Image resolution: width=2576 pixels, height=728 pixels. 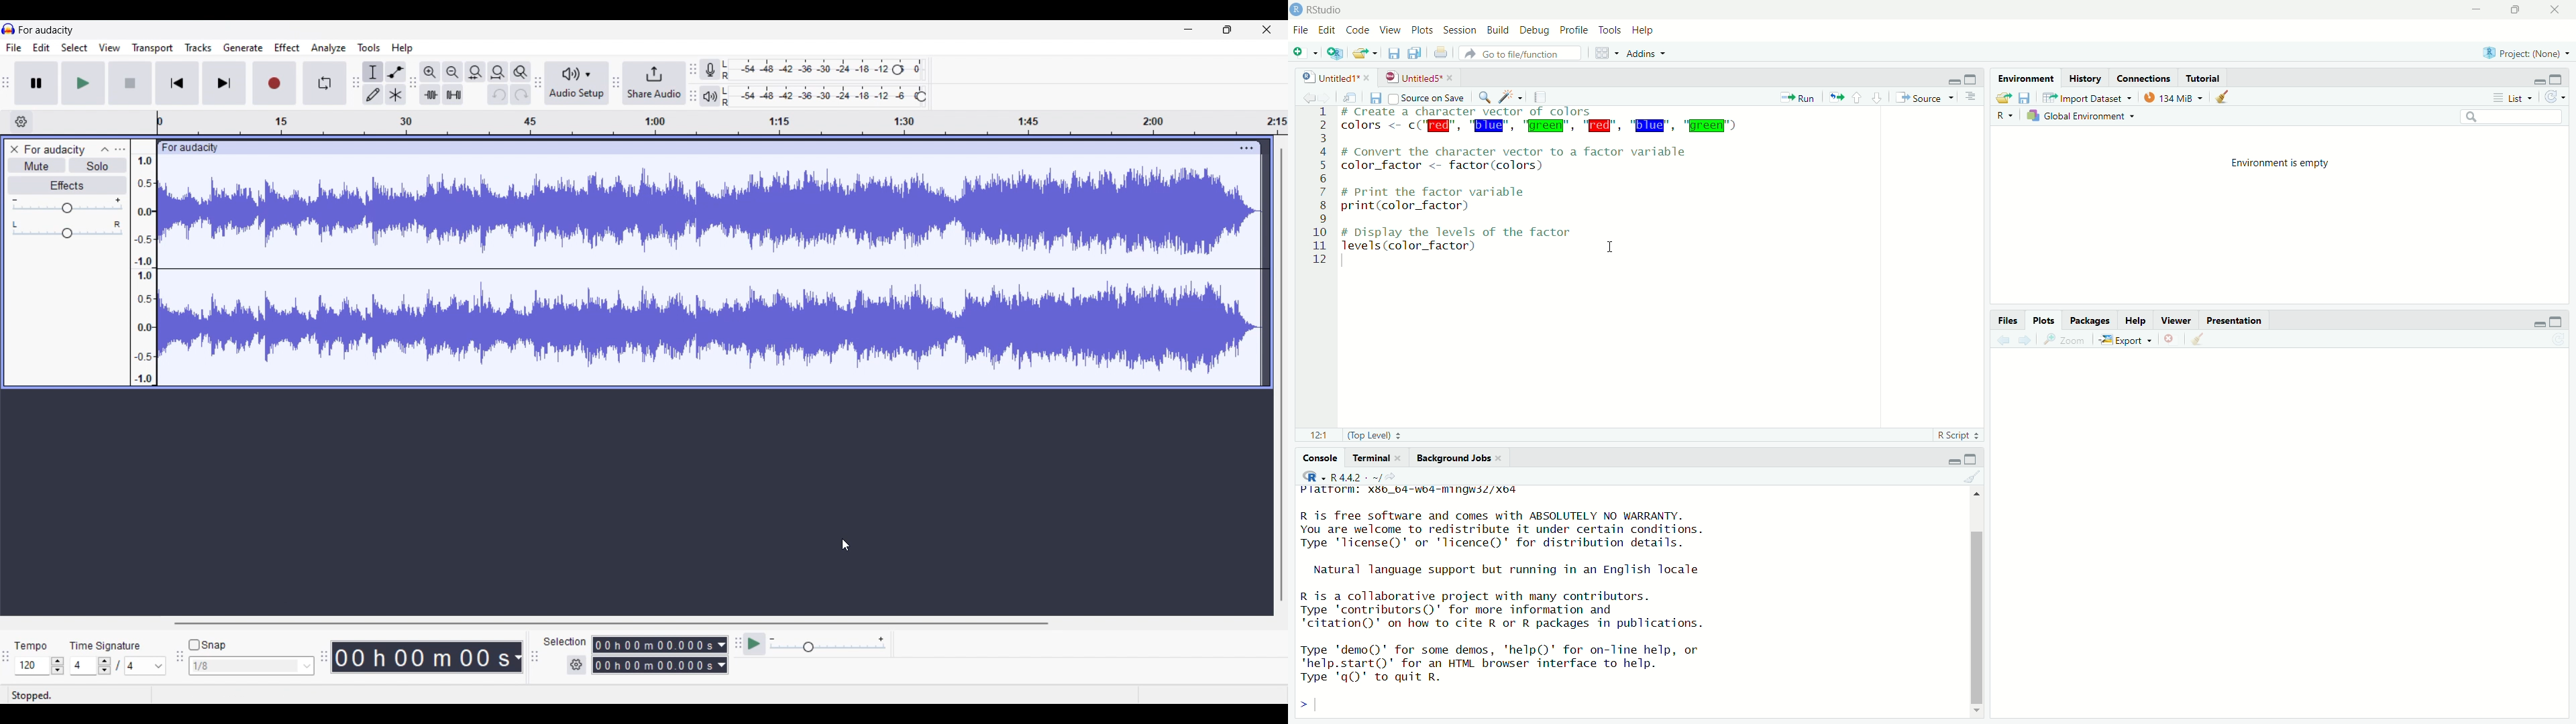 What do you see at coordinates (1511, 97) in the screenshot?
I see `code tools` at bounding box center [1511, 97].